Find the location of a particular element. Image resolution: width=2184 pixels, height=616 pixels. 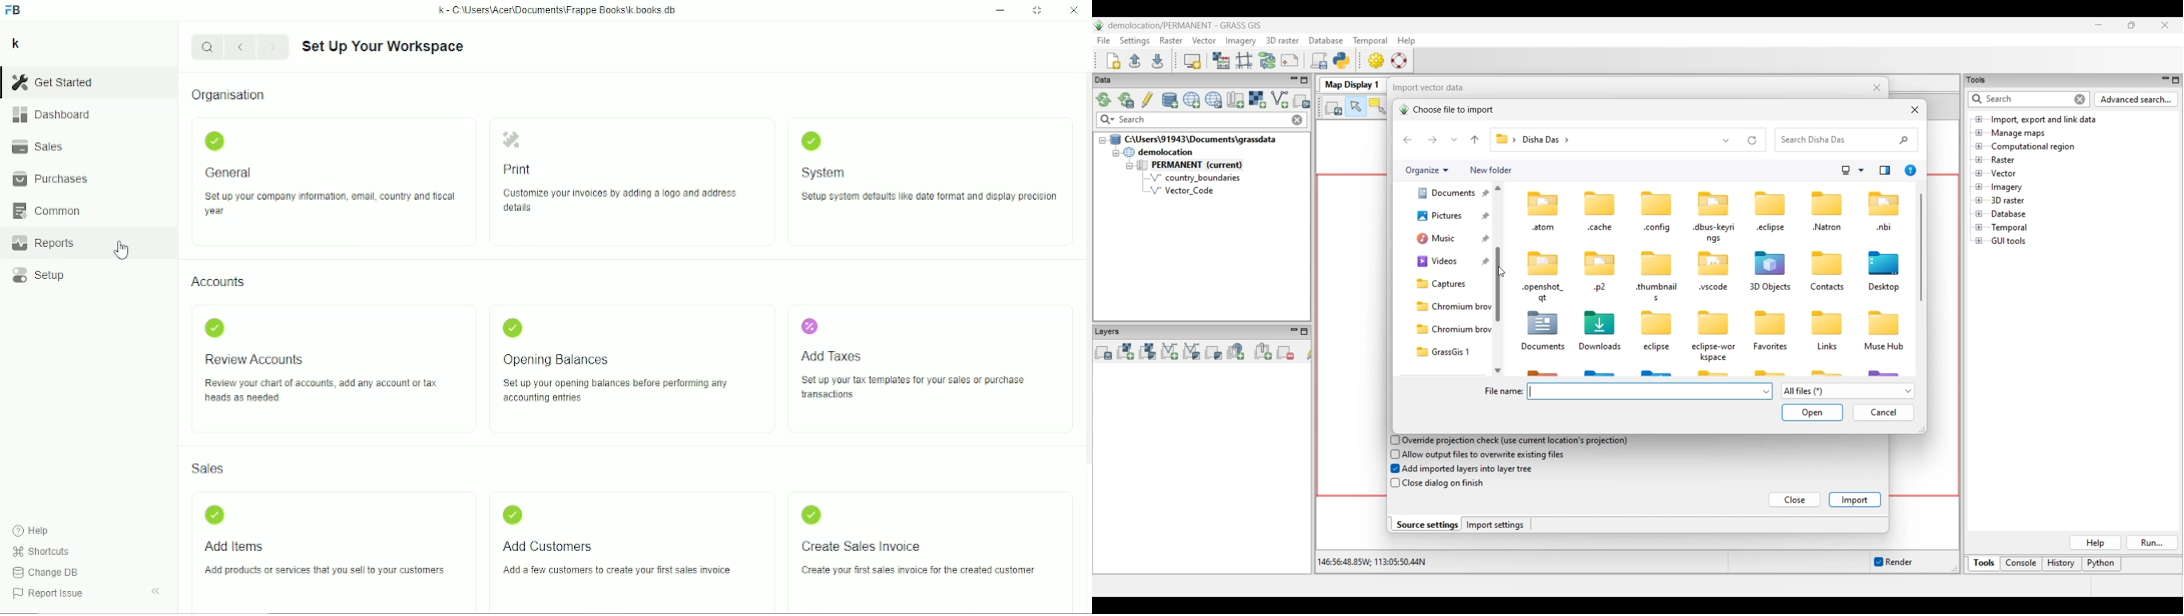

Previous is located at coordinates (242, 48).